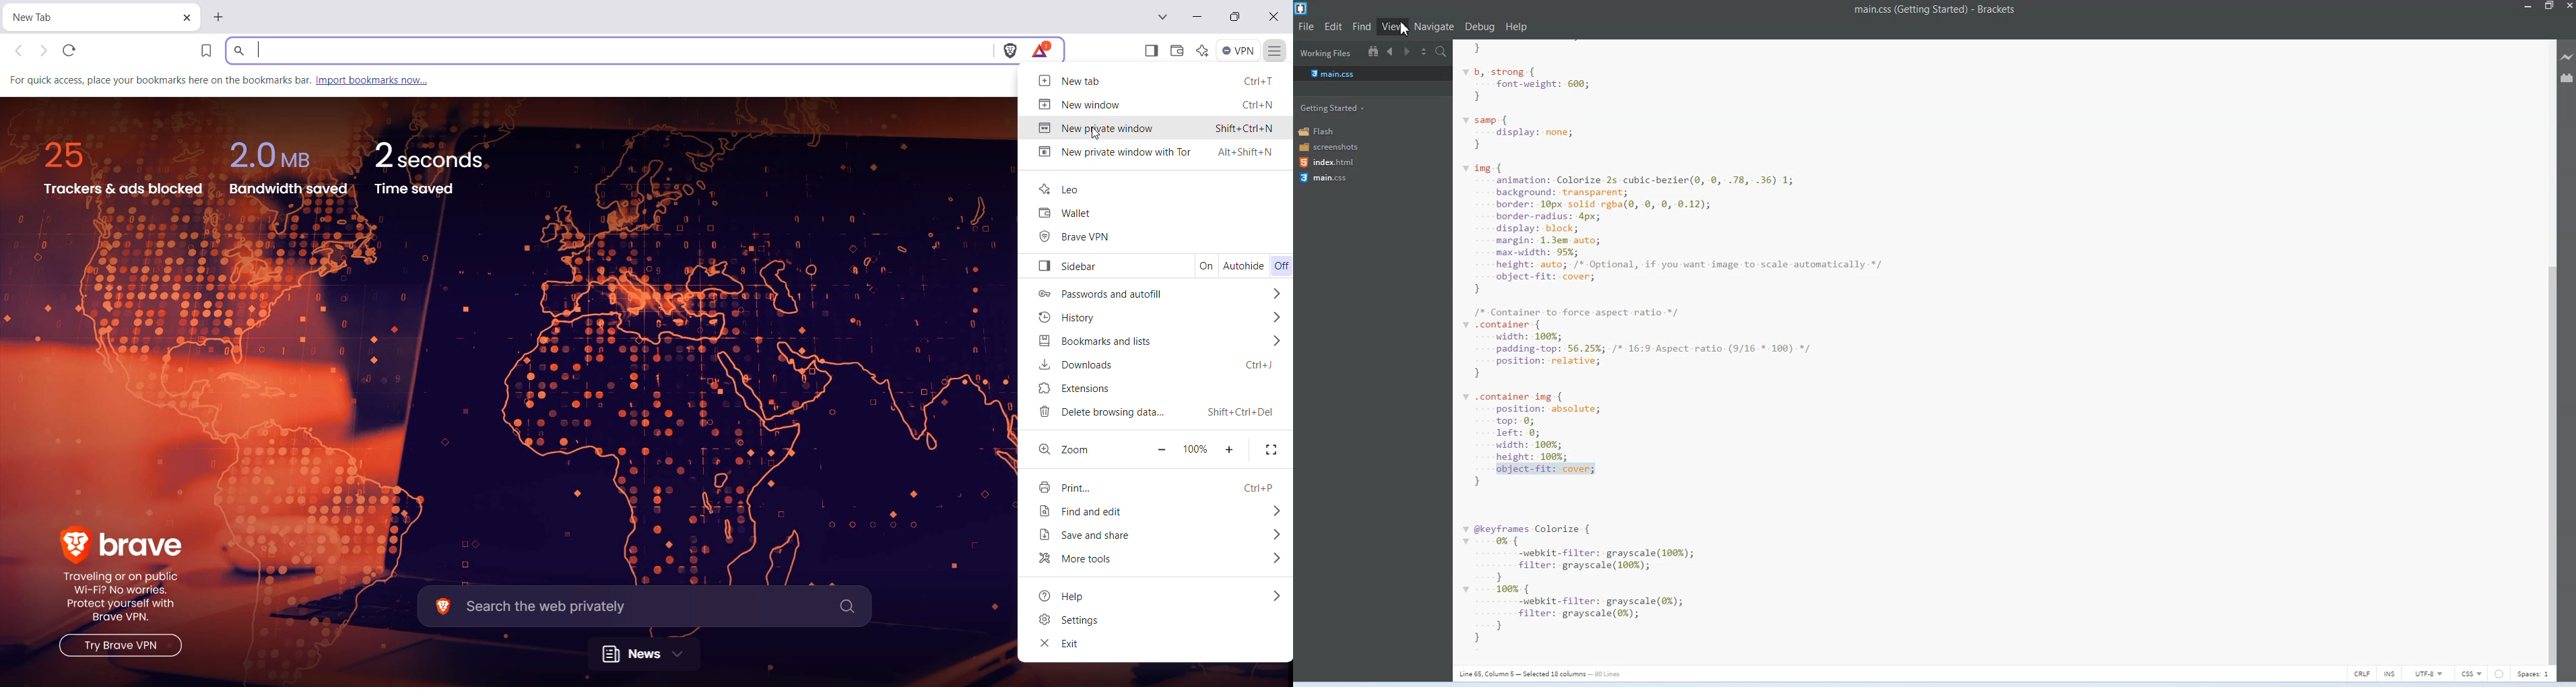 The image size is (2576, 700). Describe the element at coordinates (1390, 51) in the screenshot. I see `Navigate Backwards` at that location.